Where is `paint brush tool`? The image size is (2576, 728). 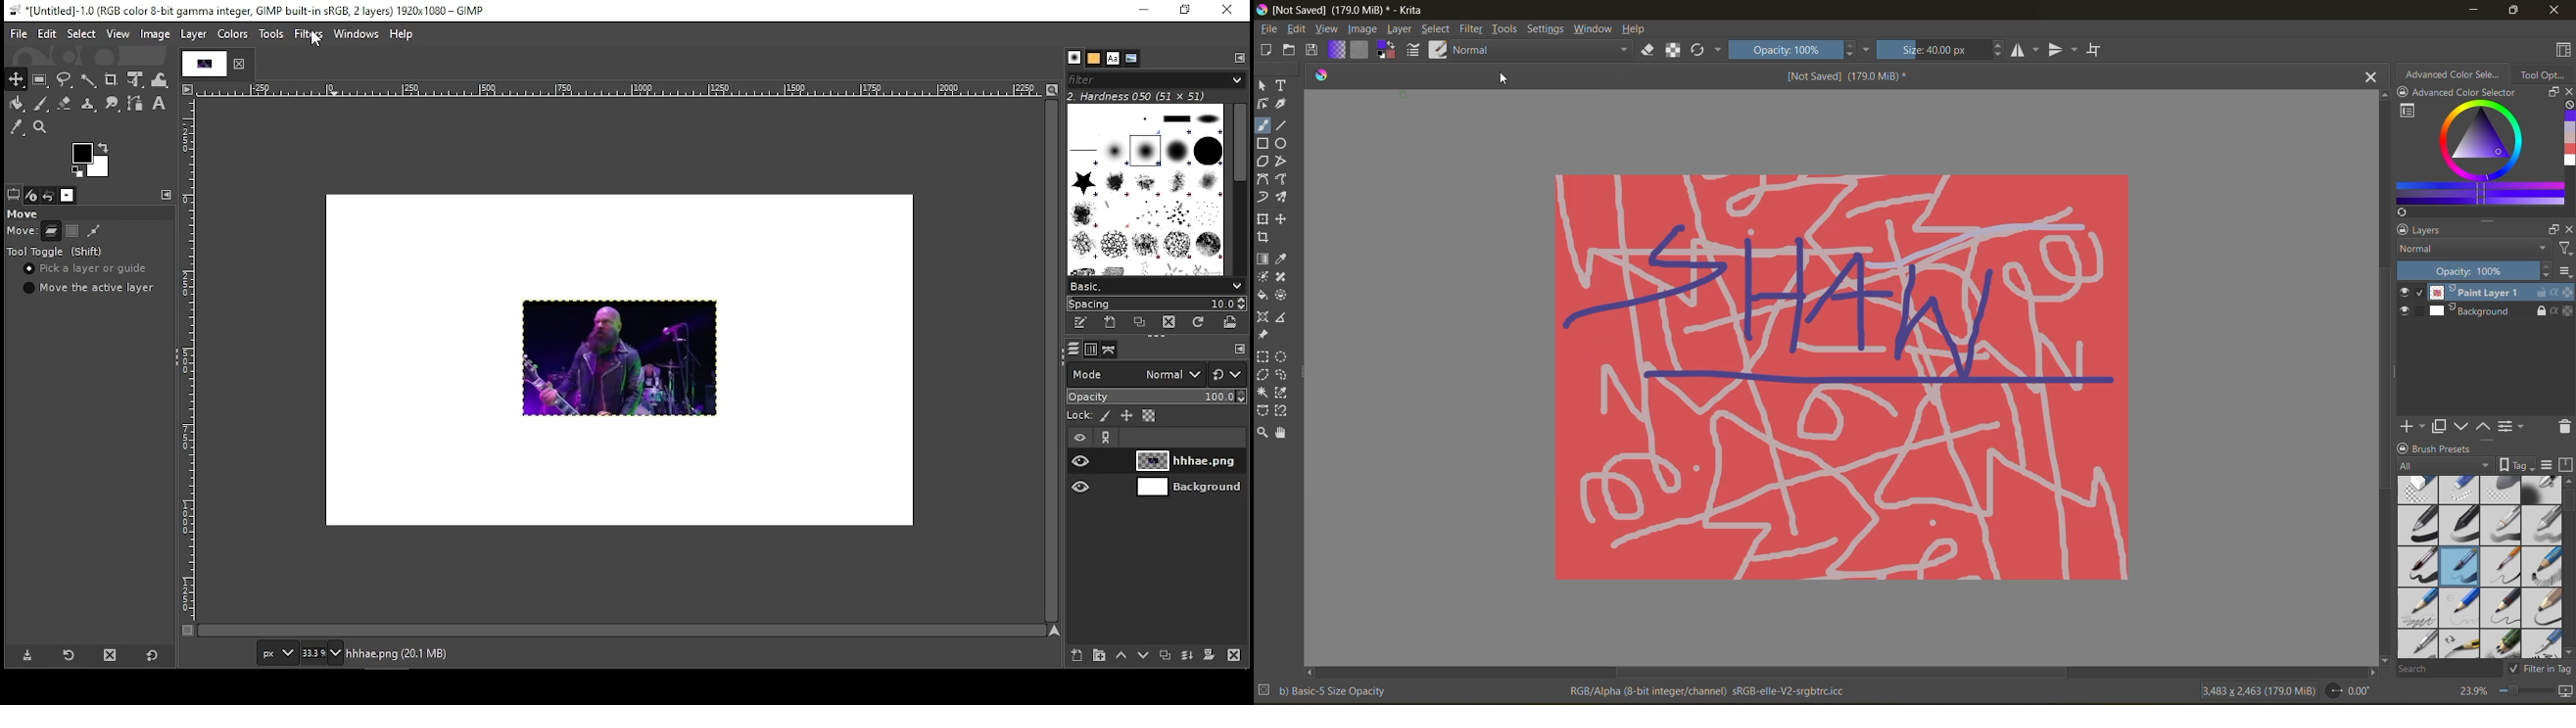
paint brush tool is located at coordinates (43, 104).